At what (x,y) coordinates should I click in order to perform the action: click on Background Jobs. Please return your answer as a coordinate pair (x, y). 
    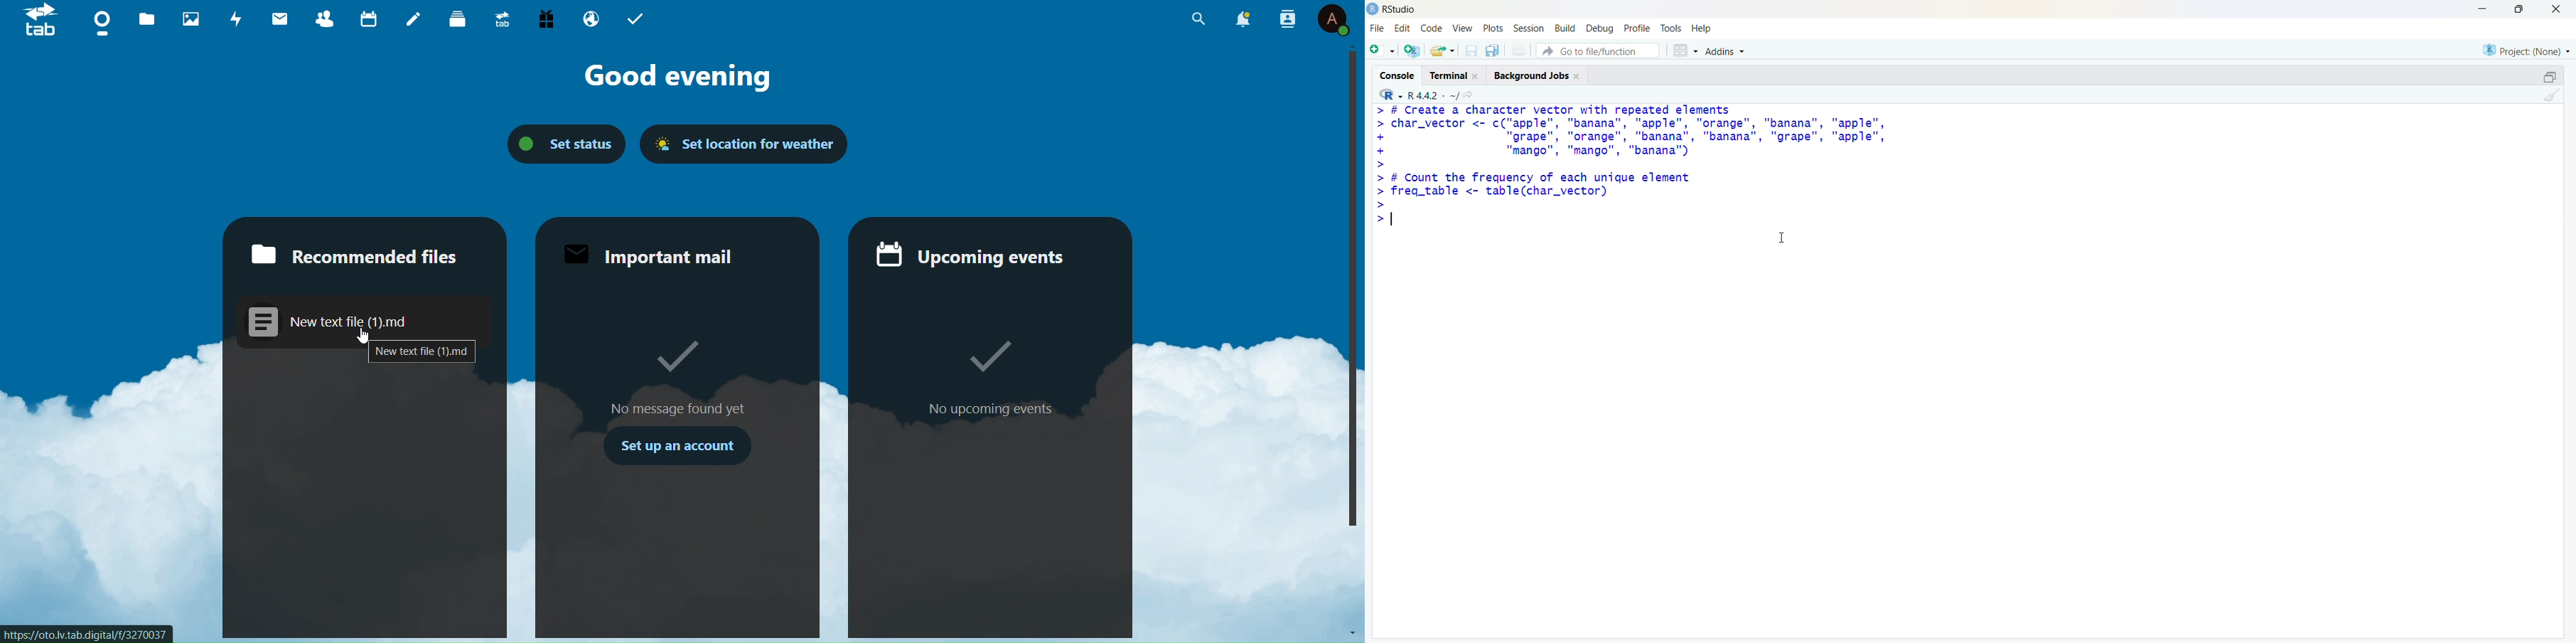
    Looking at the image, I should click on (1537, 75).